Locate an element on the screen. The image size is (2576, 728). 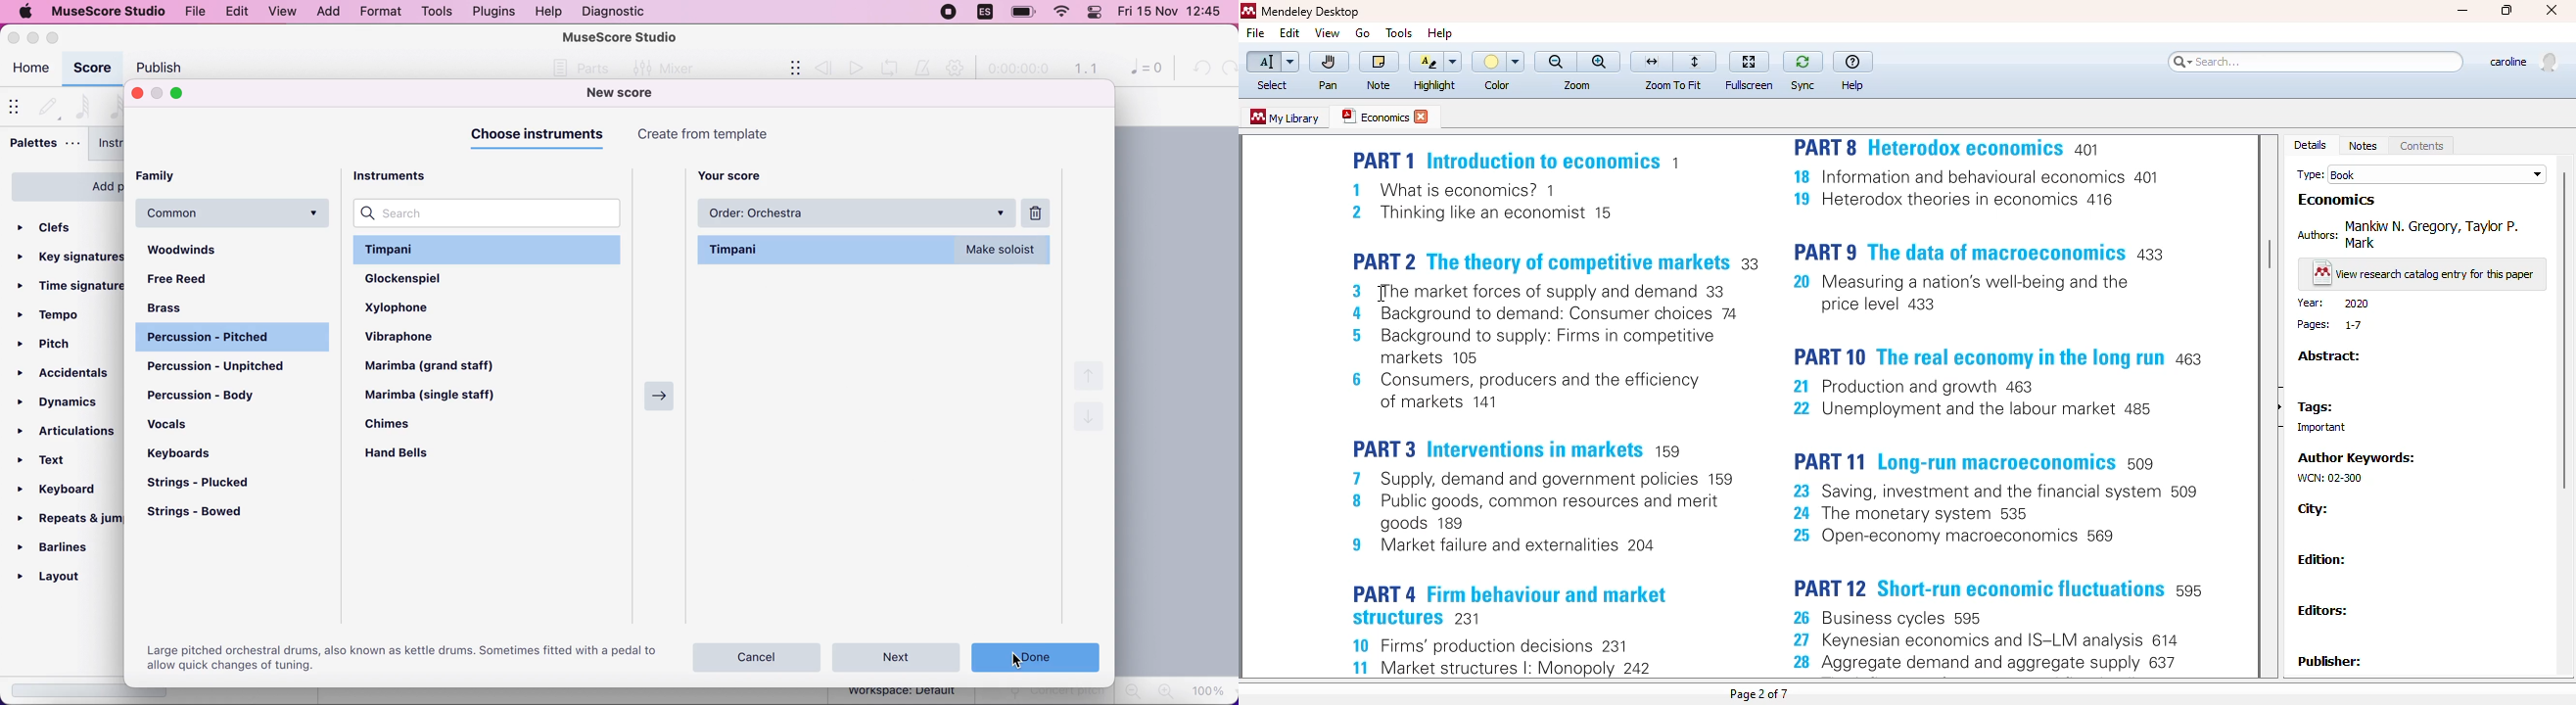
hand bells is located at coordinates (407, 455).